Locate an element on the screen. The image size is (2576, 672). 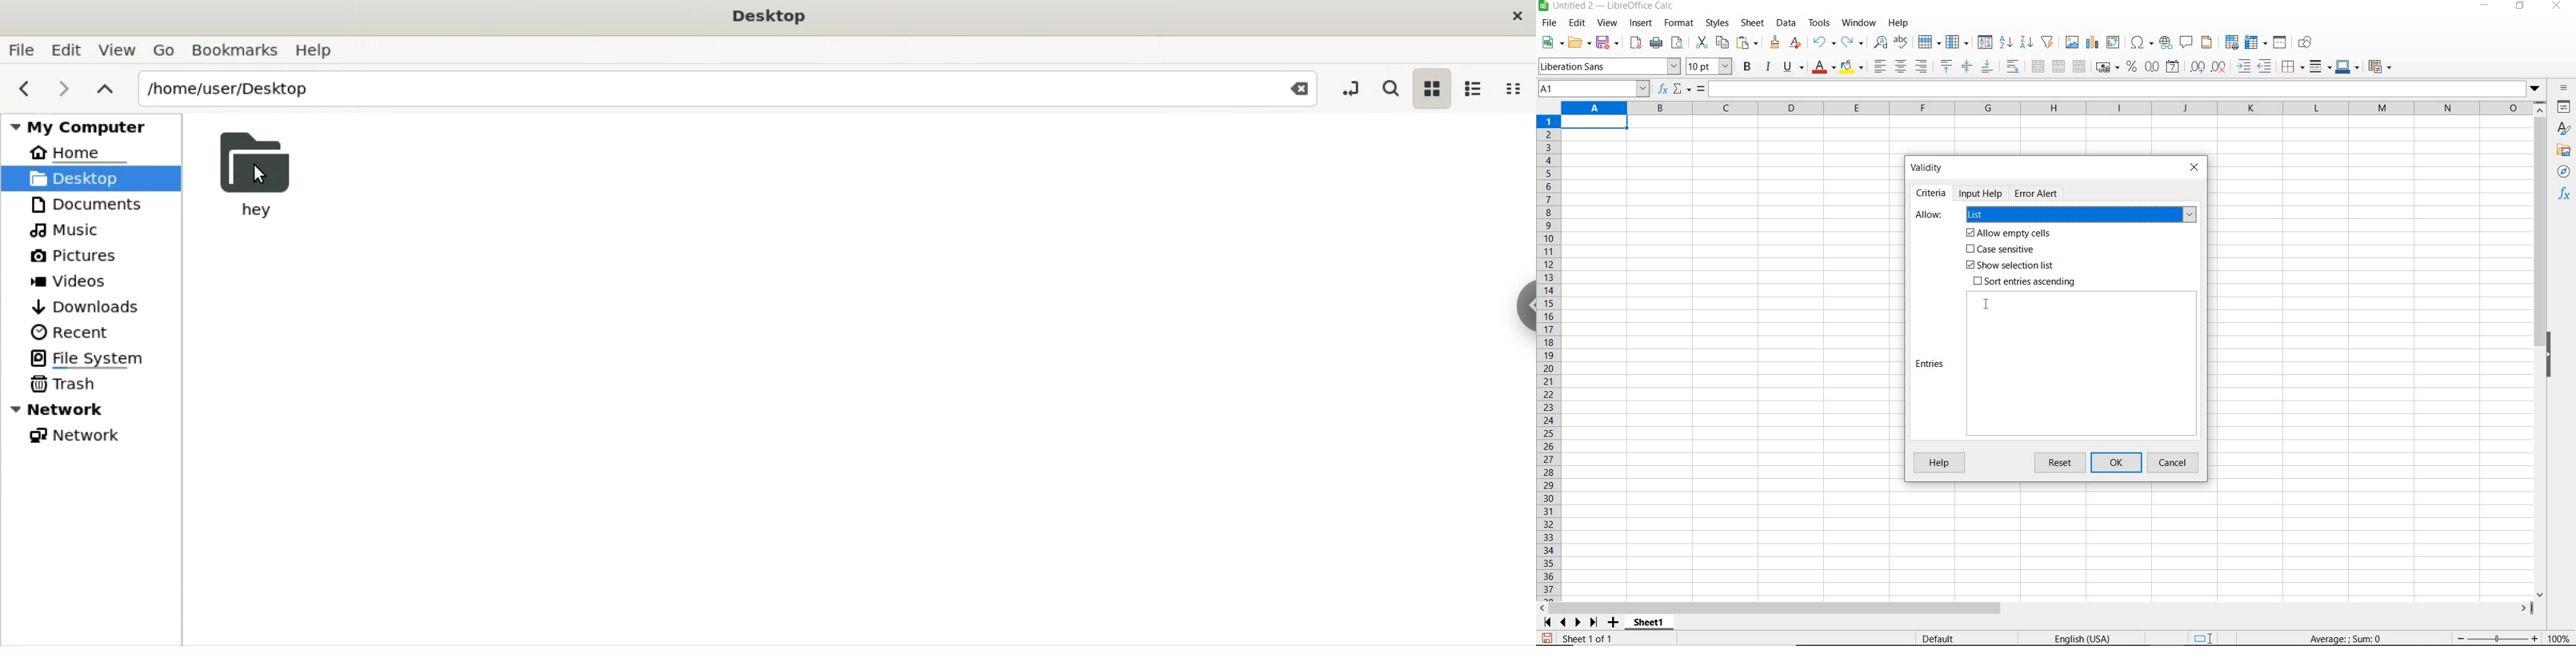
Allow empty cells is located at coordinates (2010, 233).